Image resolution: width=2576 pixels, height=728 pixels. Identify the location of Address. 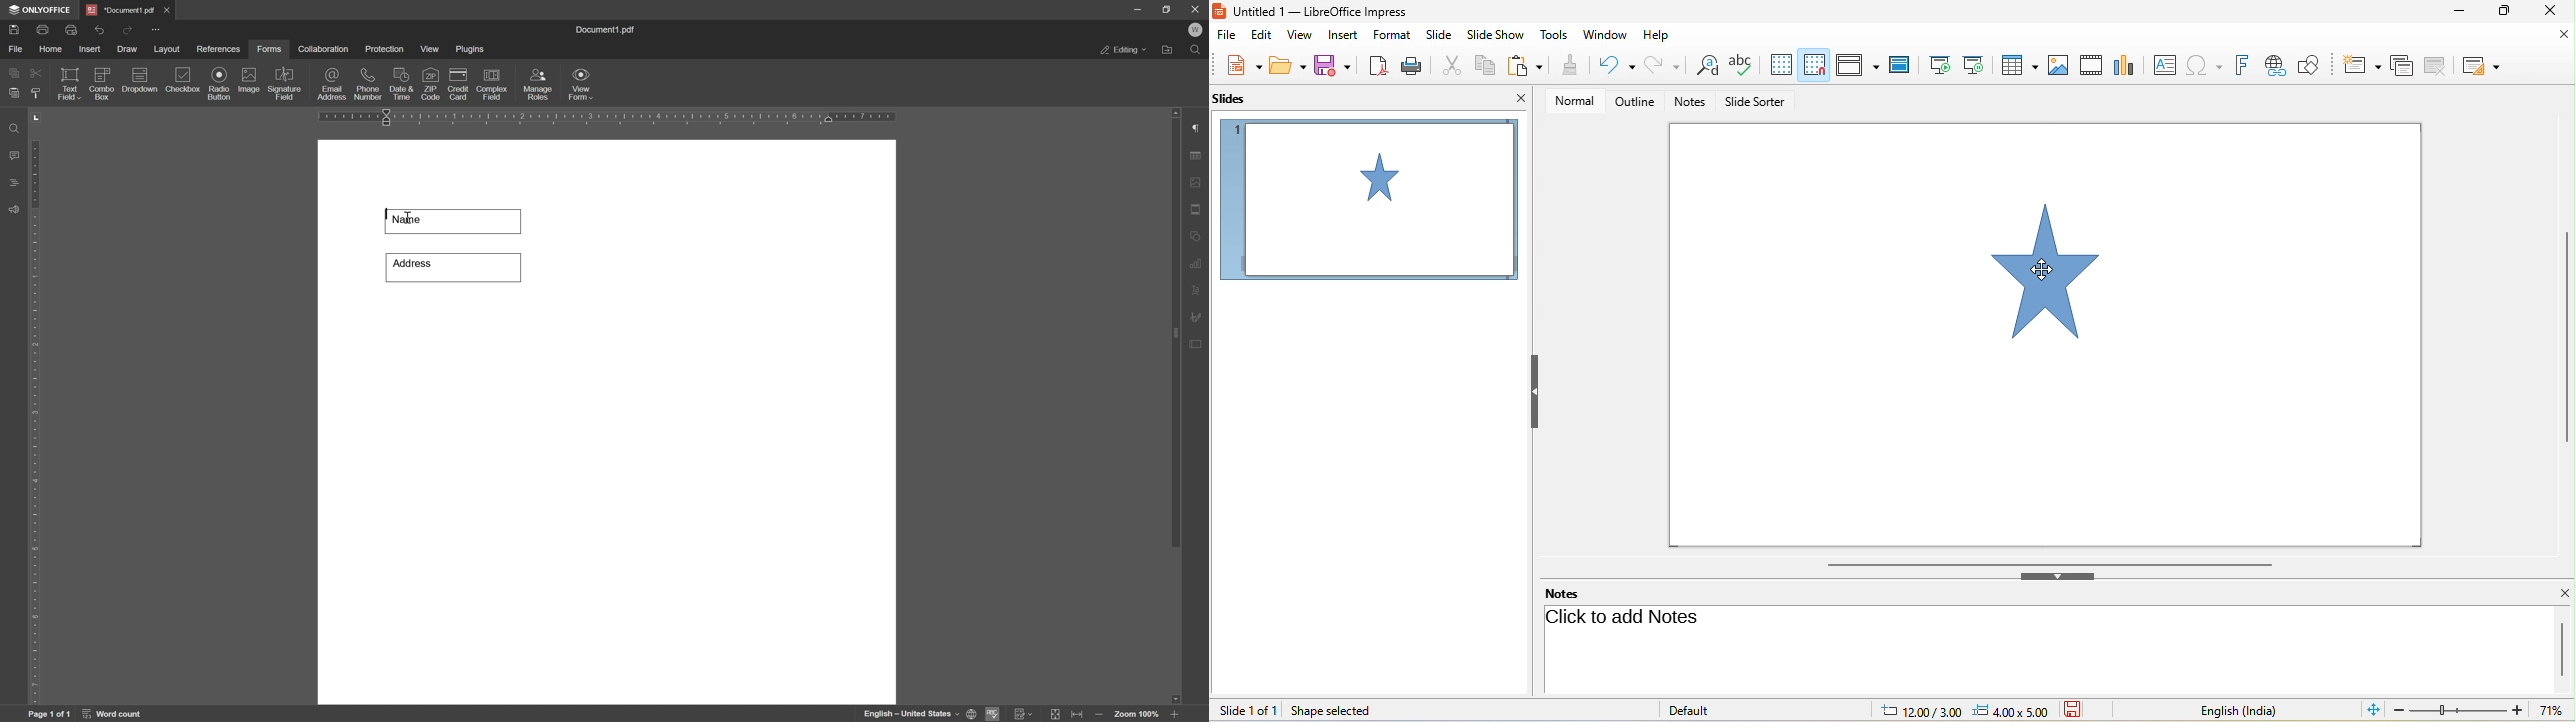
(452, 266).